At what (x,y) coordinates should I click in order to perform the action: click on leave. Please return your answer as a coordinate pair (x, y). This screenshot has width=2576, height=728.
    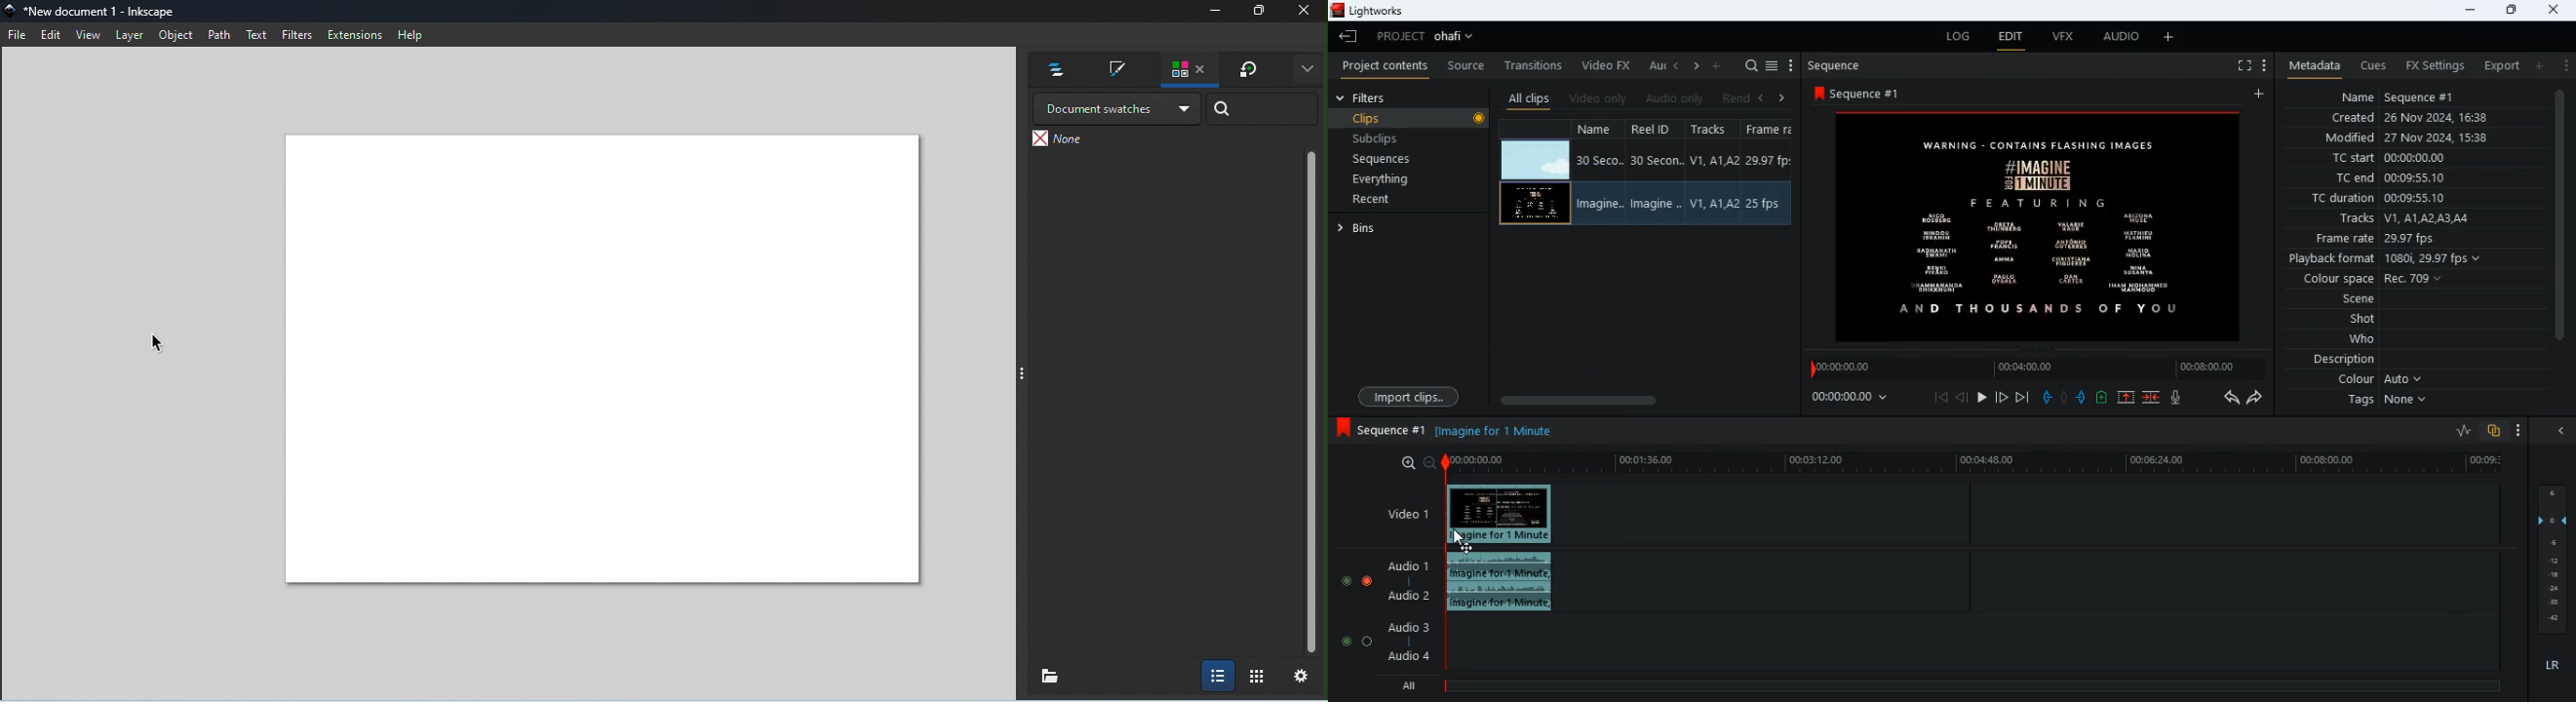
    Looking at the image, I should click on (1348, 34).